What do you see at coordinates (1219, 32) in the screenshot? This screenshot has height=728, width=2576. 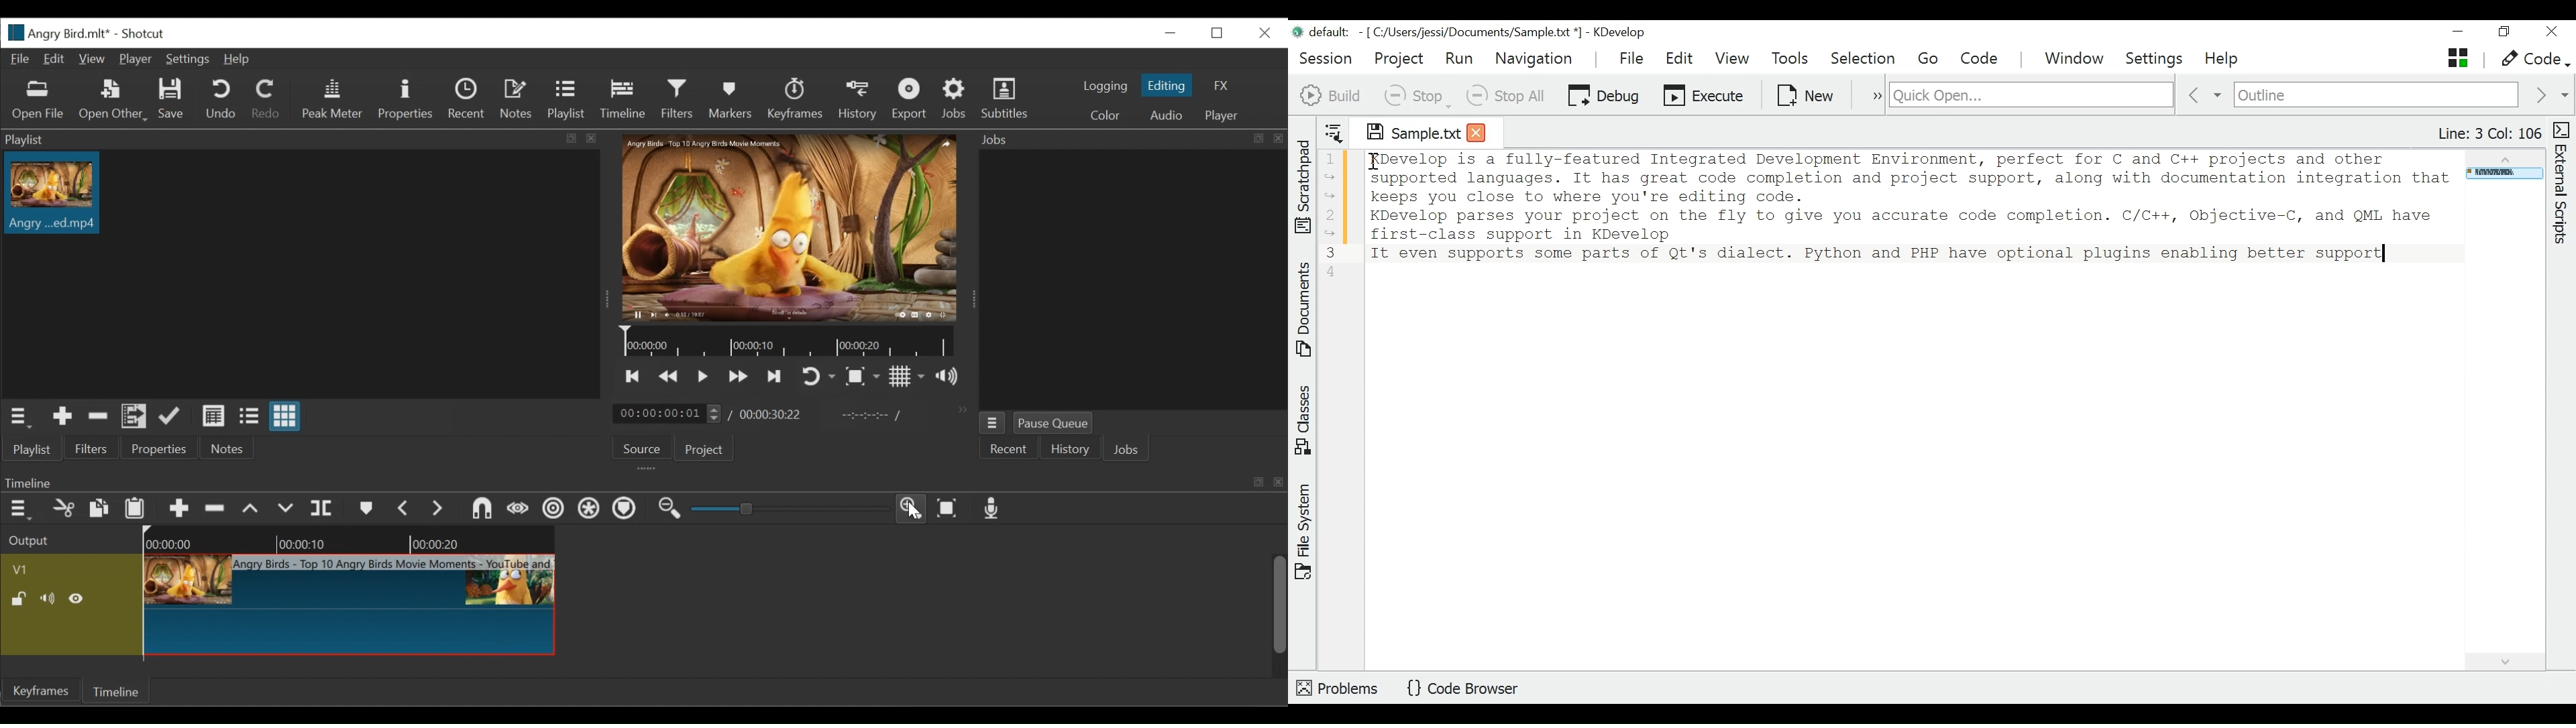 I see `Restore` at bounding box center [1219, 32].